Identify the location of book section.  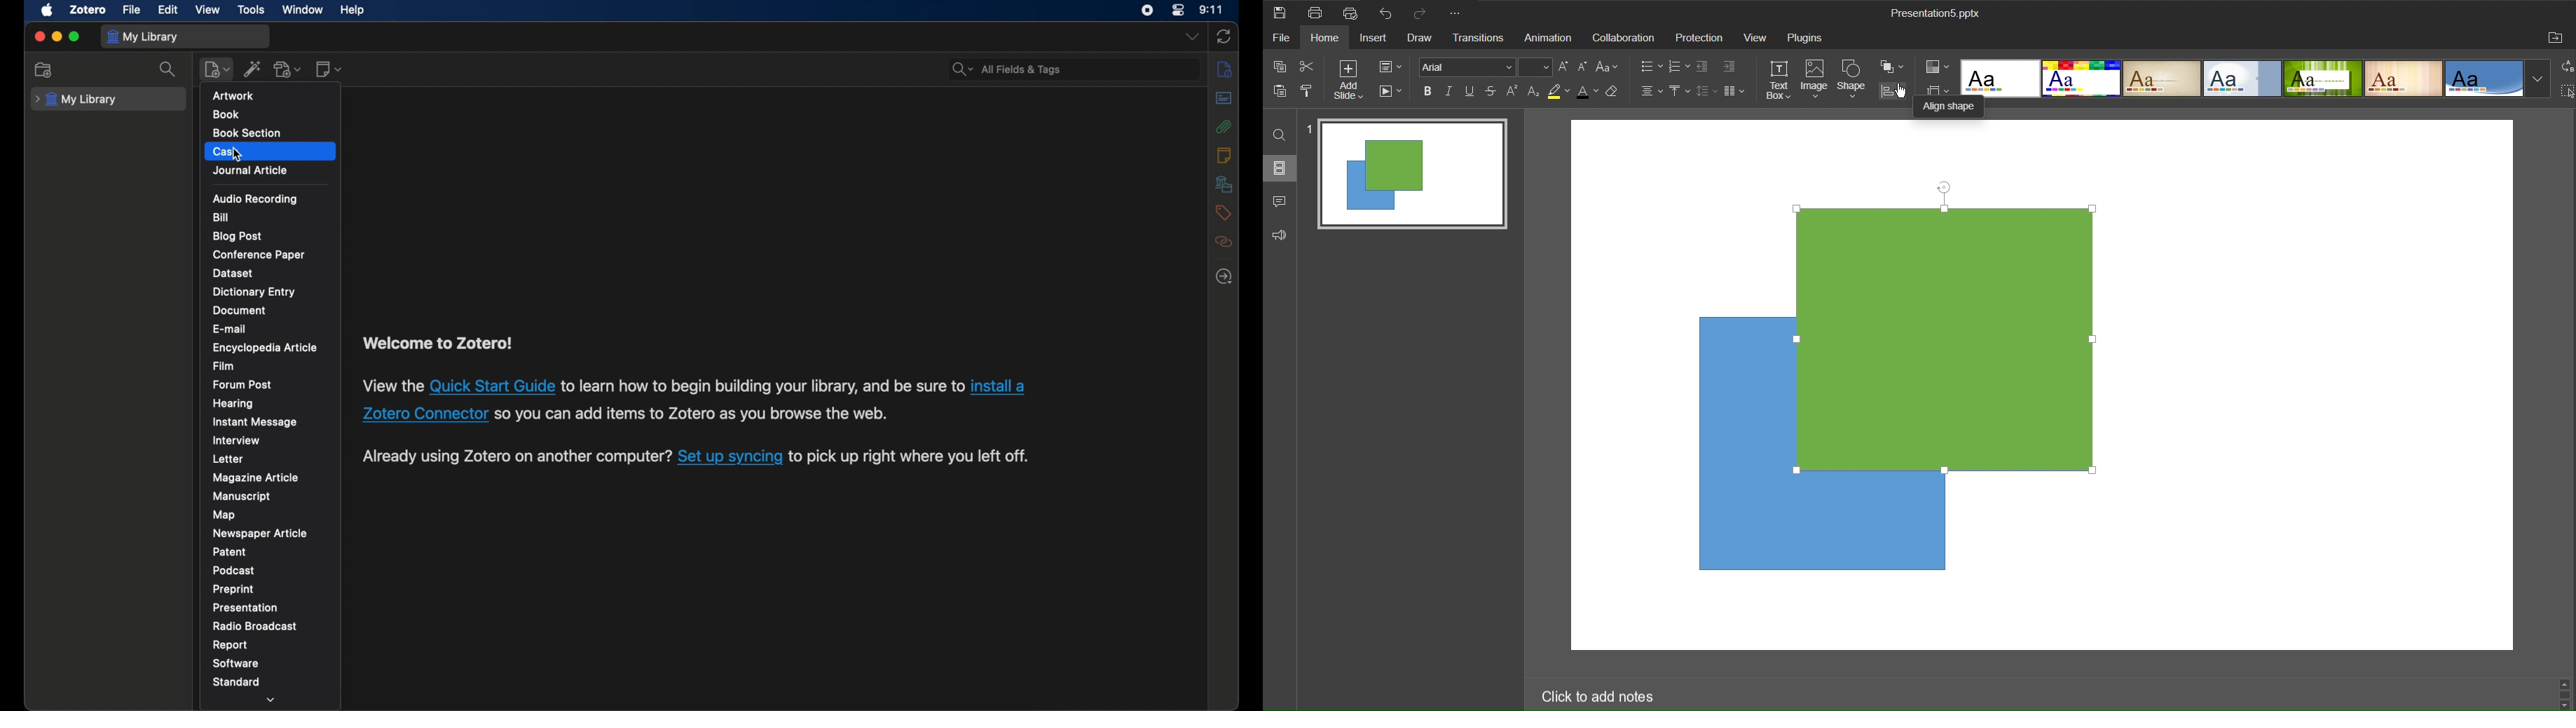
(247, 132).